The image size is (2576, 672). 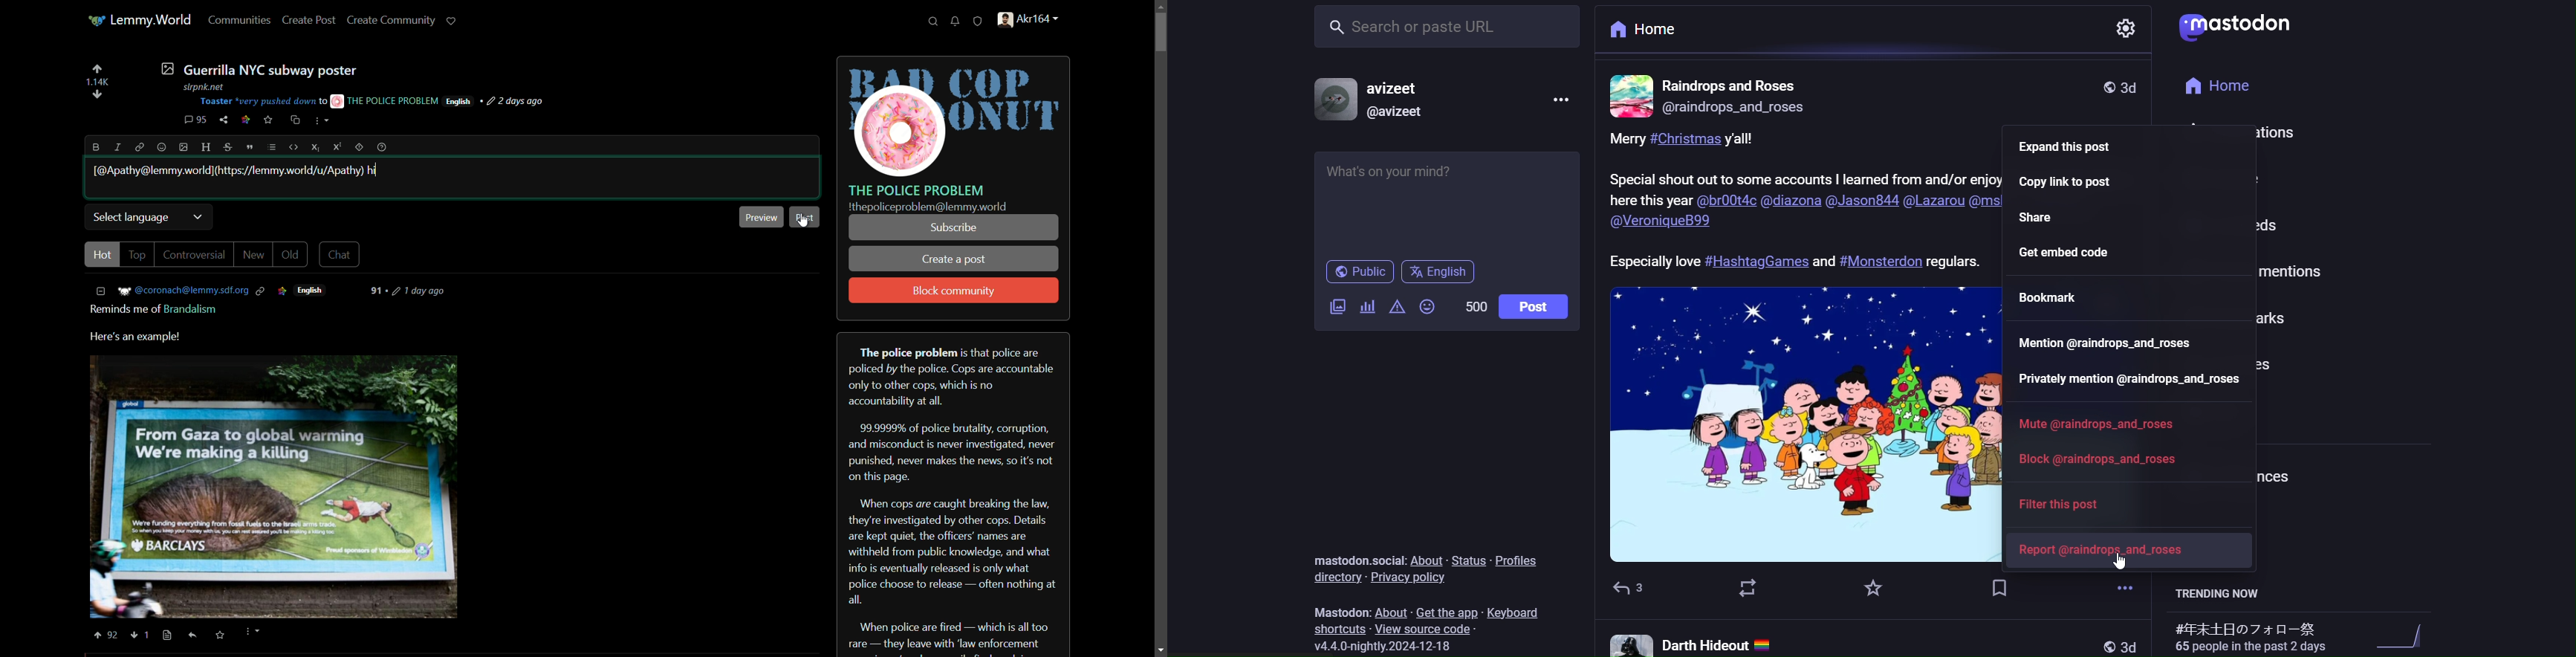 I want to click on cross-post, so click(x=294, y=120).